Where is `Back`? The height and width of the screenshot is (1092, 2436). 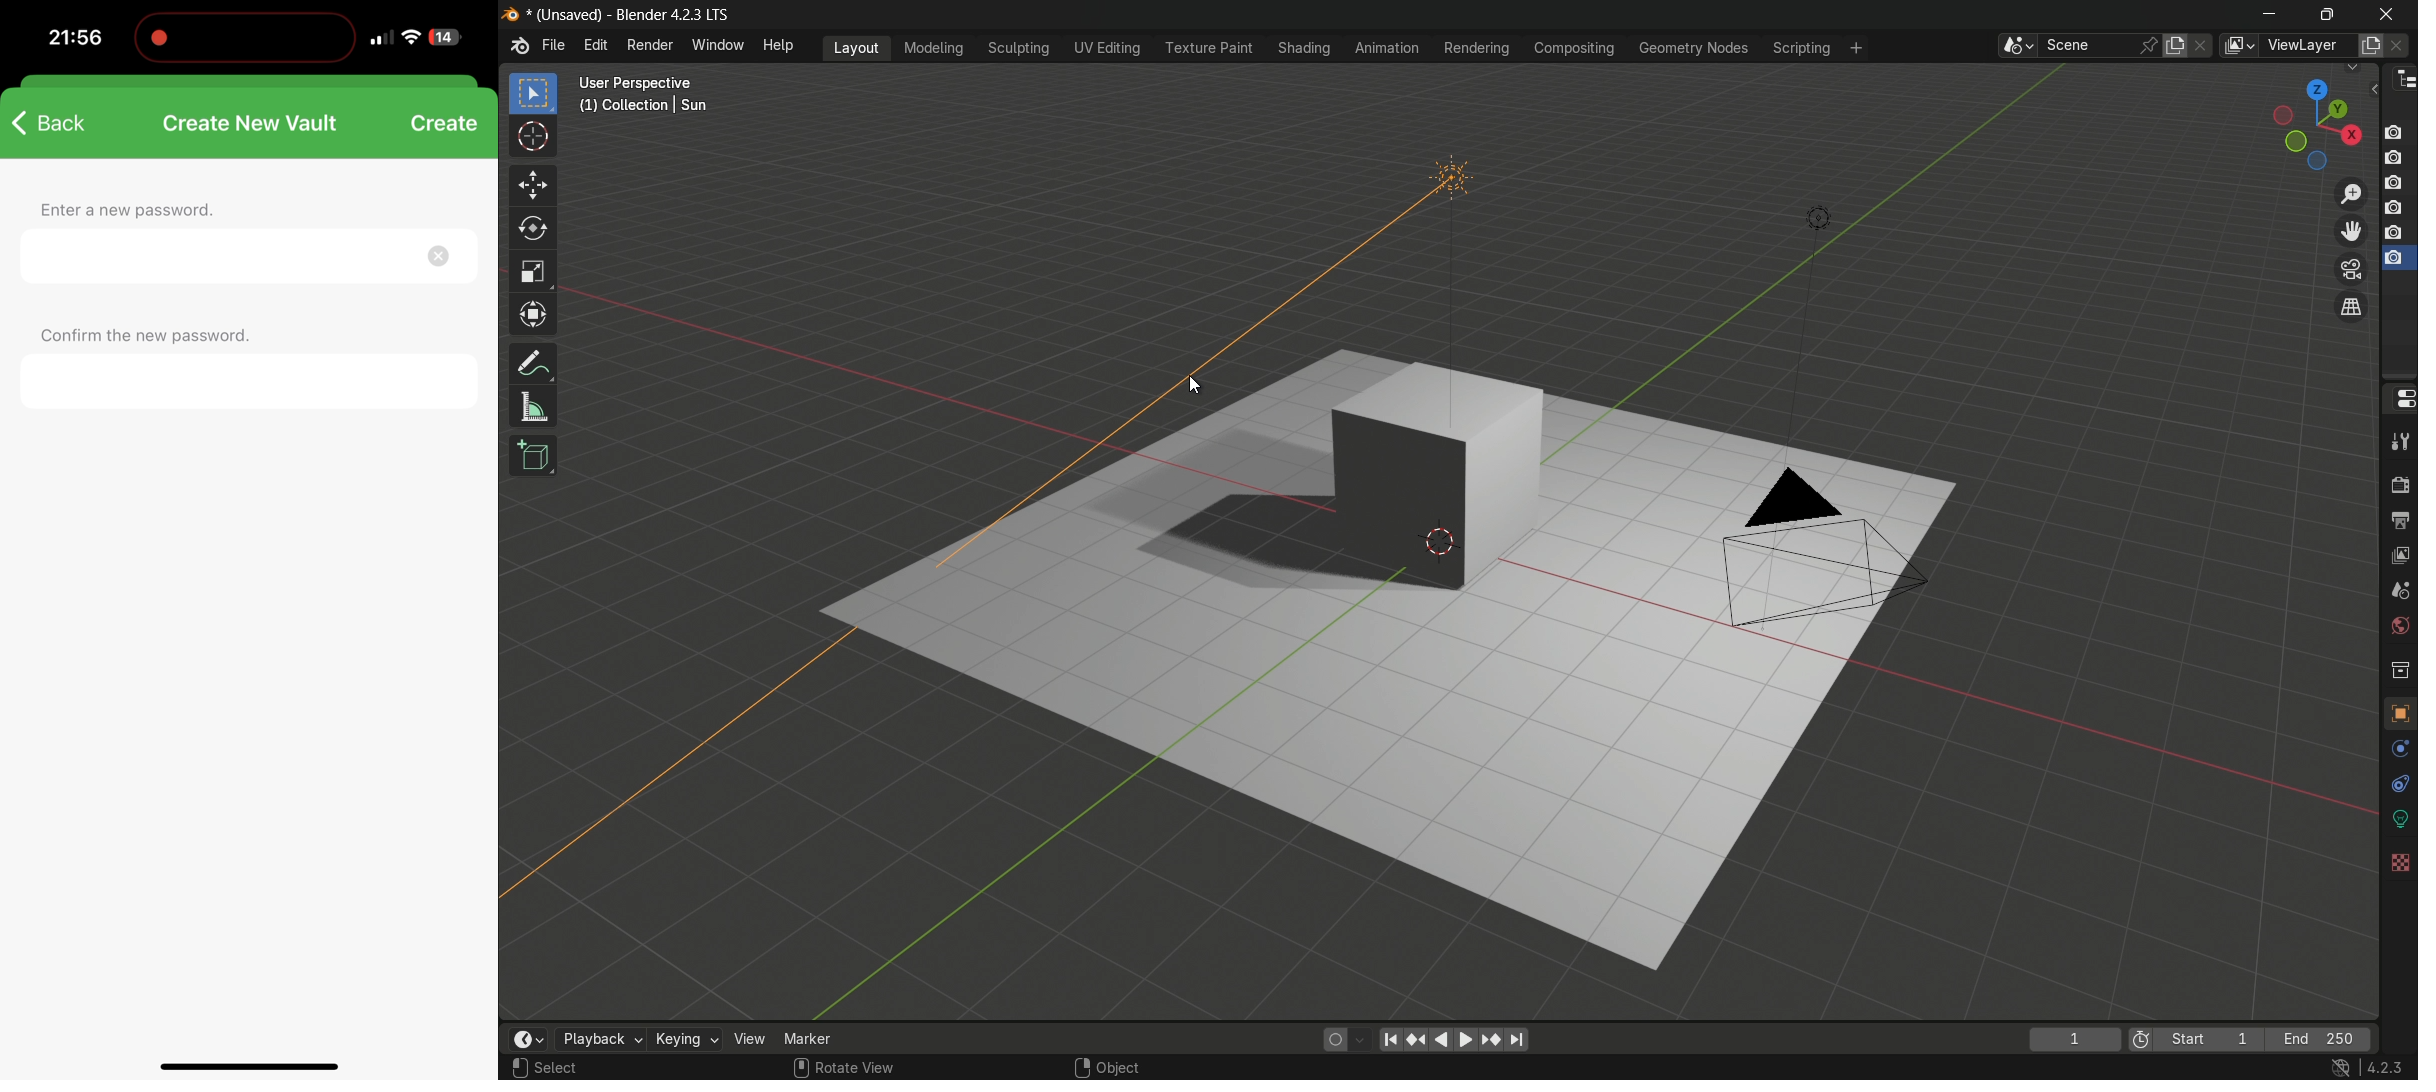 Back is located at coordinates (49, 127).